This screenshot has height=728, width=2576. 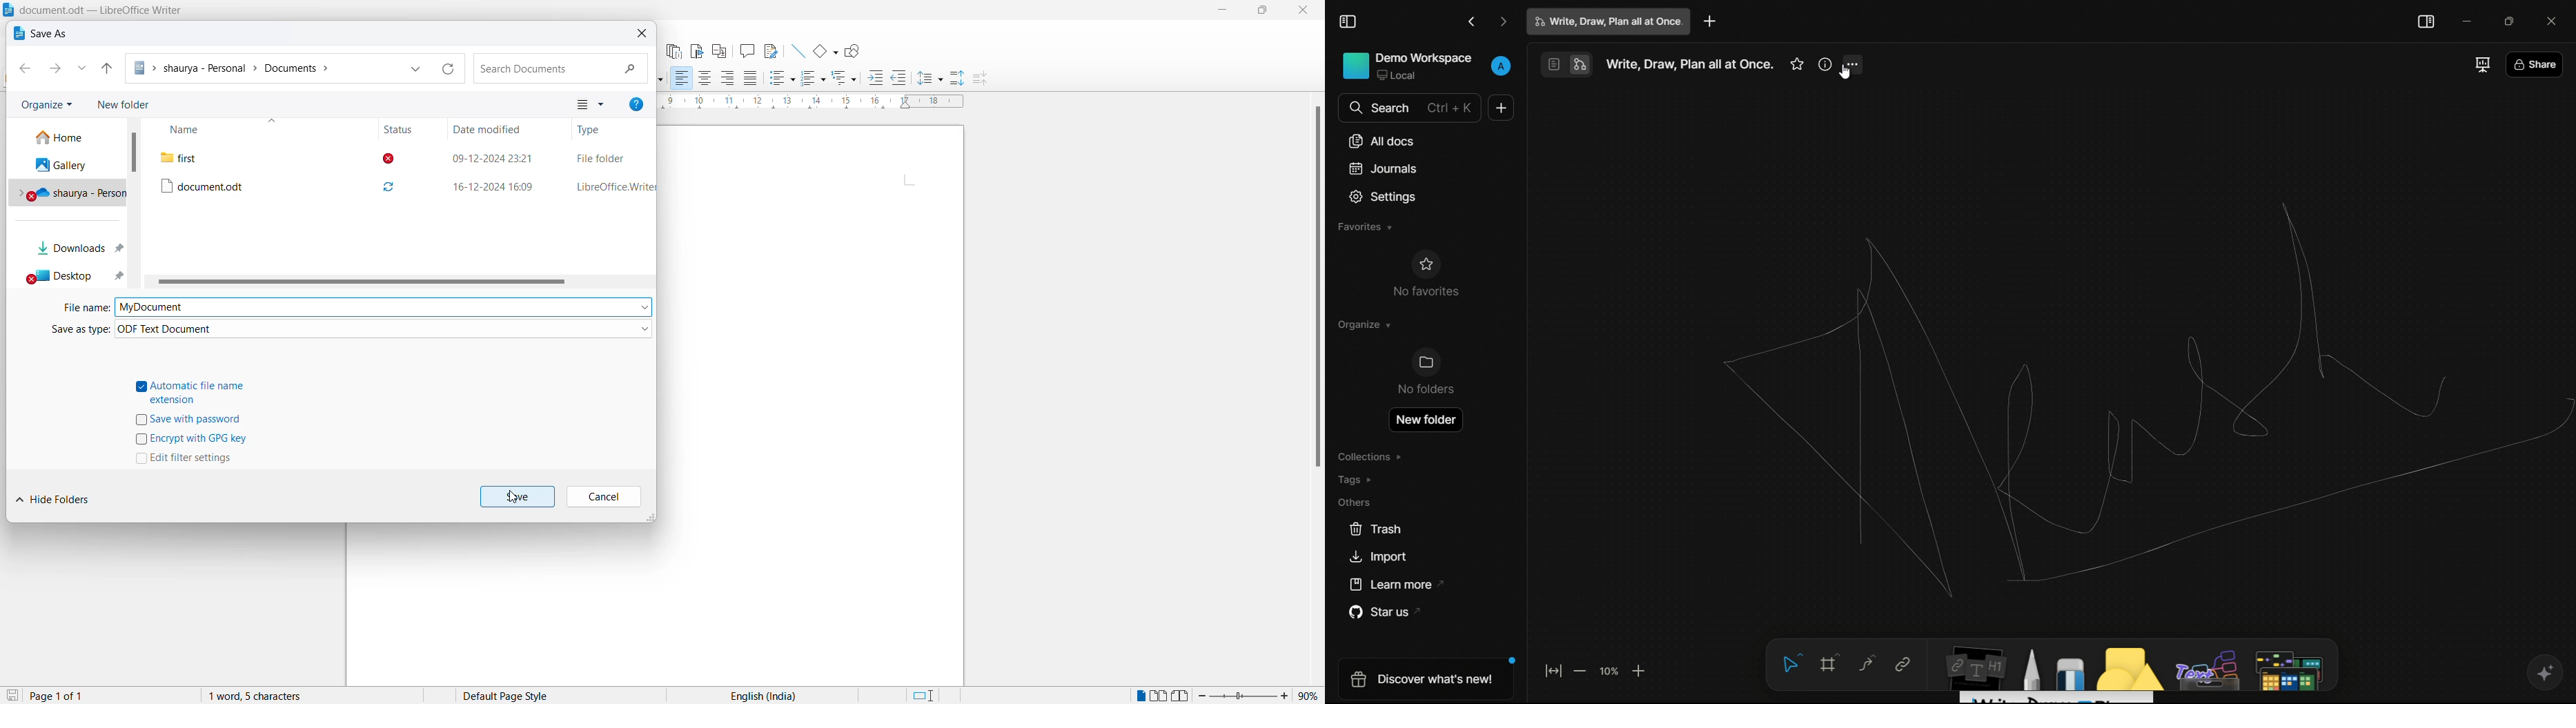 What do you see at coordinates (83, 311) in the screenshot?
I see `file name` at bounding box center [83, 311].